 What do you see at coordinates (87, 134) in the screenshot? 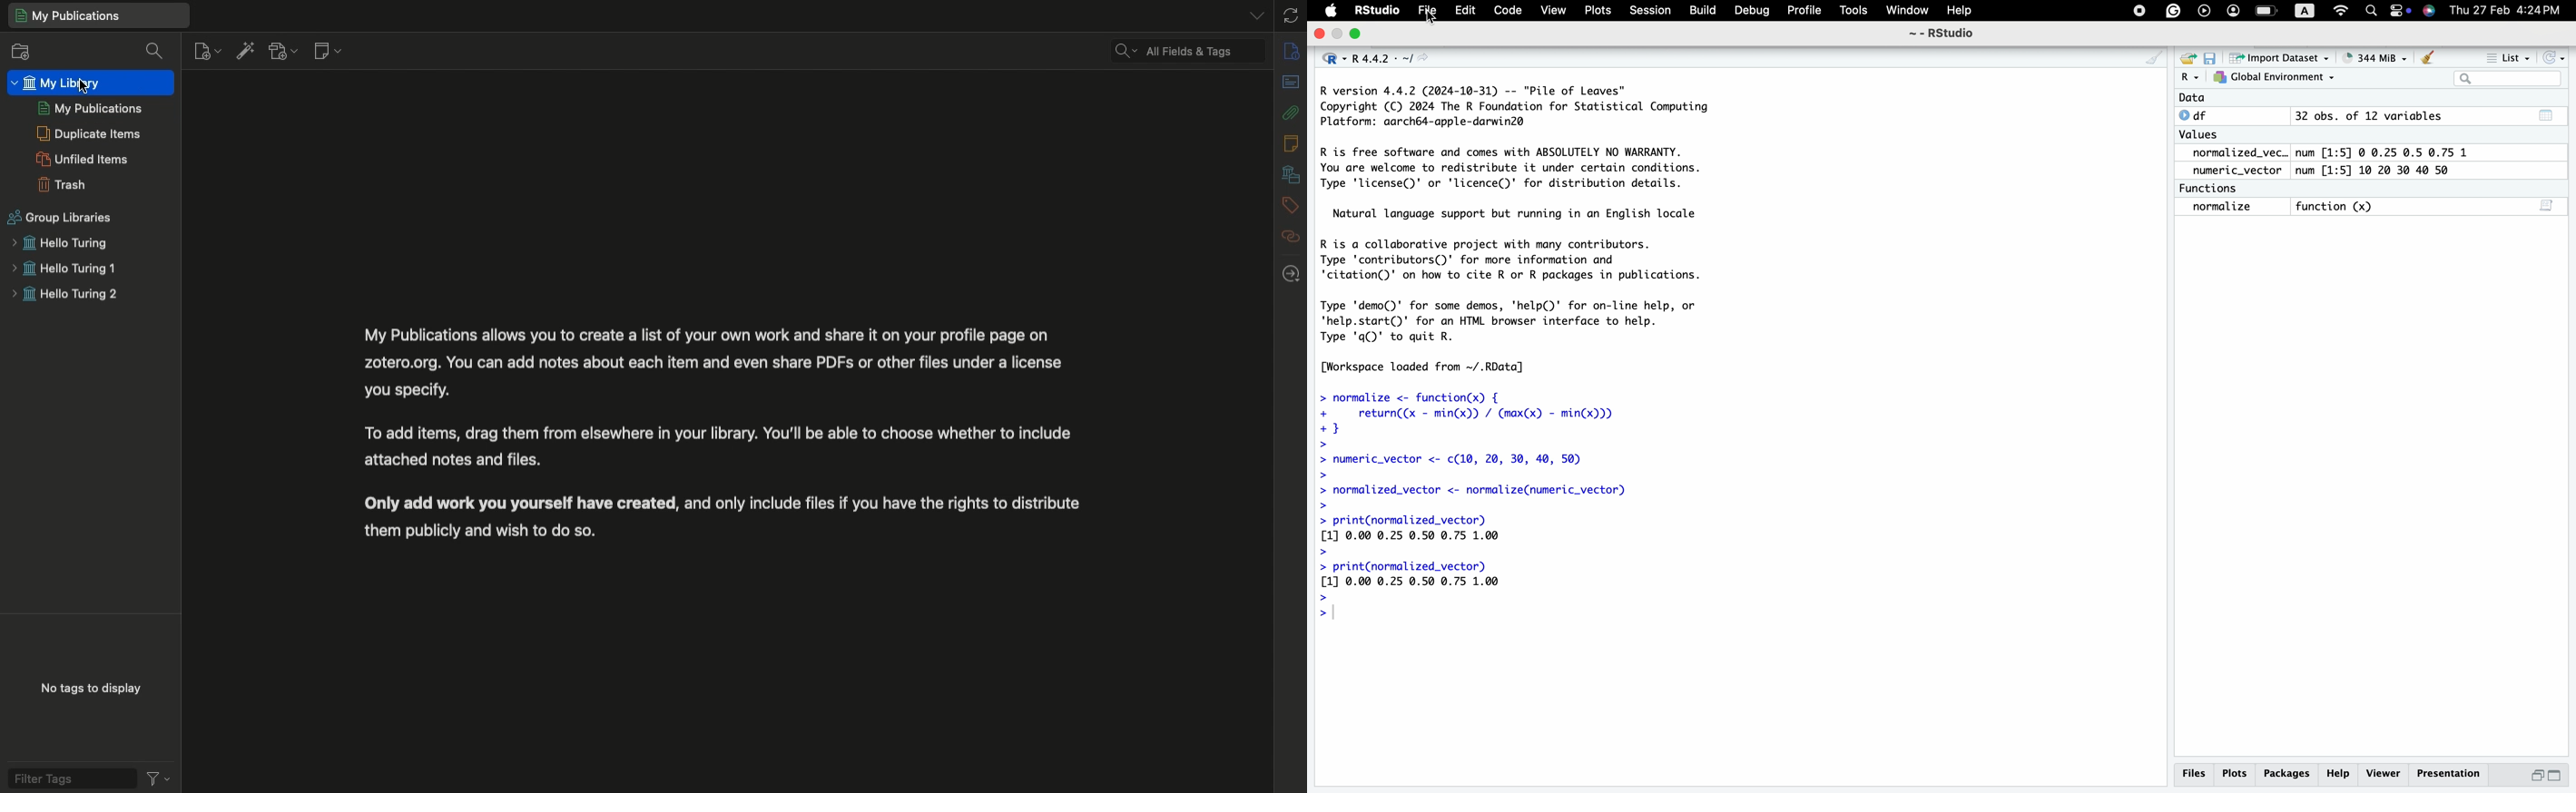
I see `Duplicate items` at bounding box center [87, 134].